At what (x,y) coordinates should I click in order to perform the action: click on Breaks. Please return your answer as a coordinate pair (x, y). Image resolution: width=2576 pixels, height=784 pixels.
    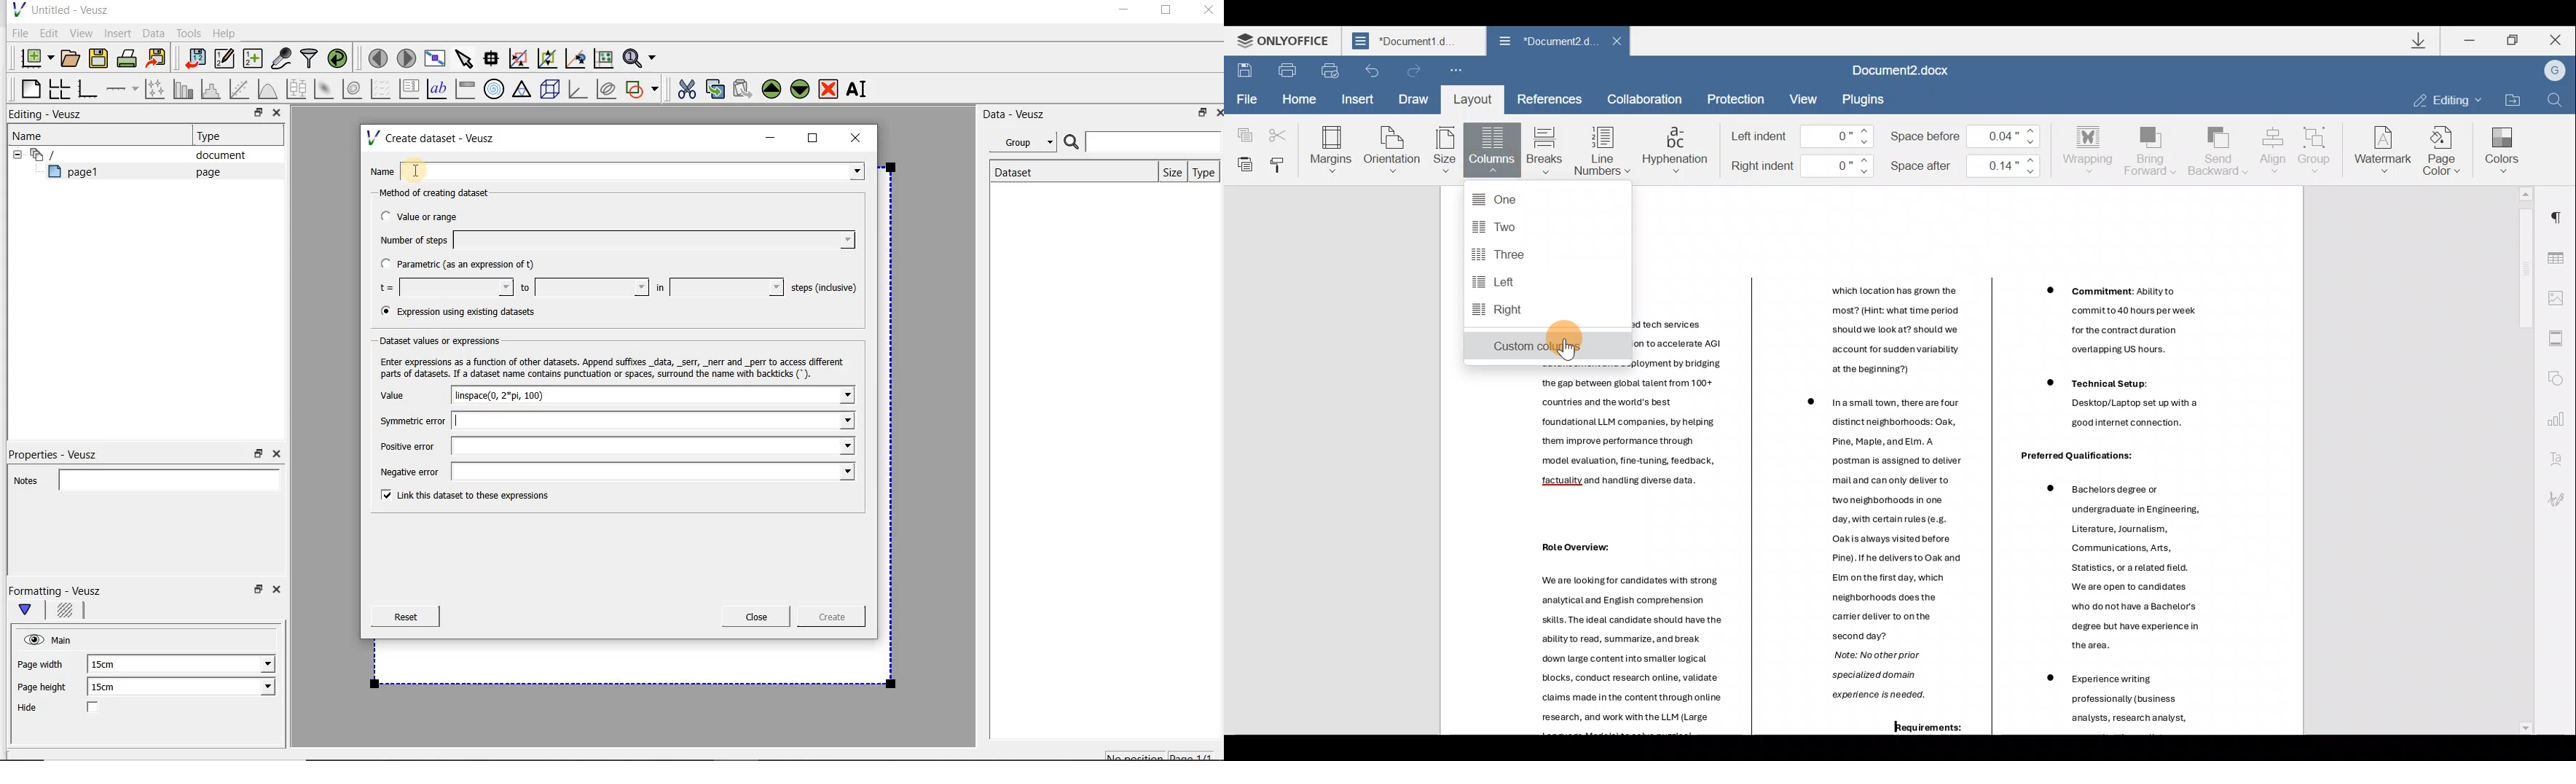
    Looking at the image, I should click on (1544, 151).